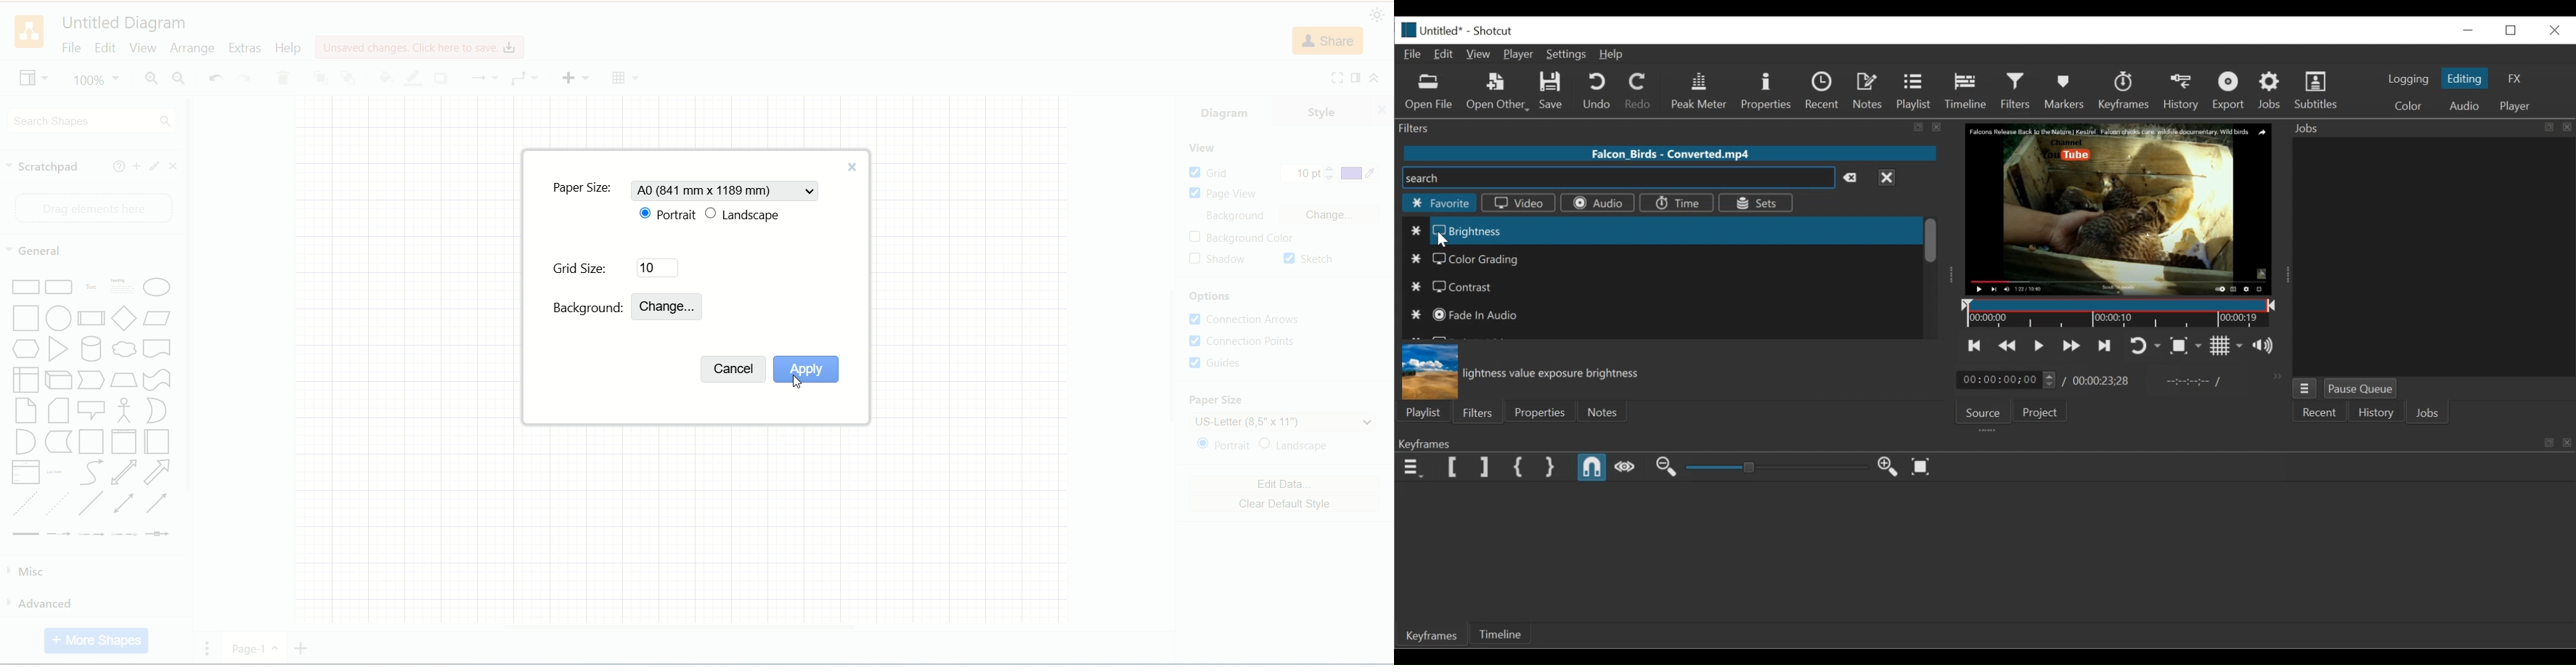 The height and width of the screenshot is (672, 2576). Describe the element at coordinates (1380, 79) in the screenshot. I see `collapse/expand` at that location.